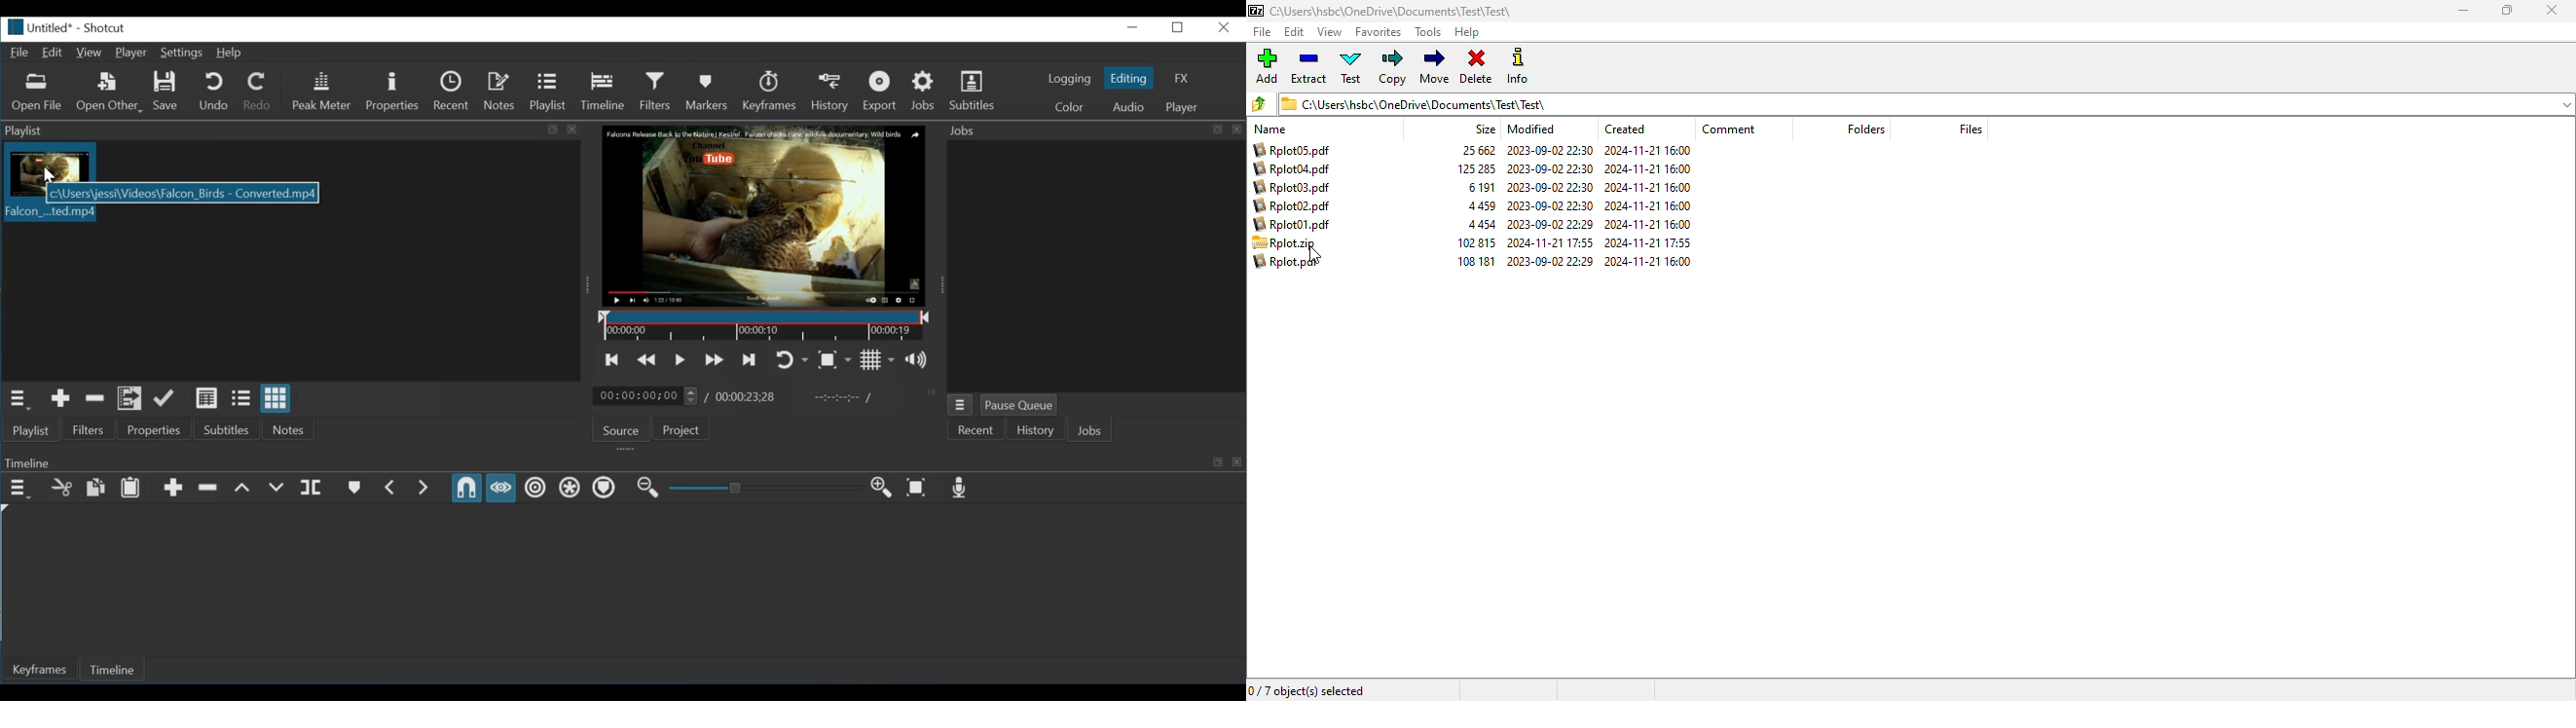 The height and width of the screenshot is (728, 2576). I want to click on History, so click(1031, 432).